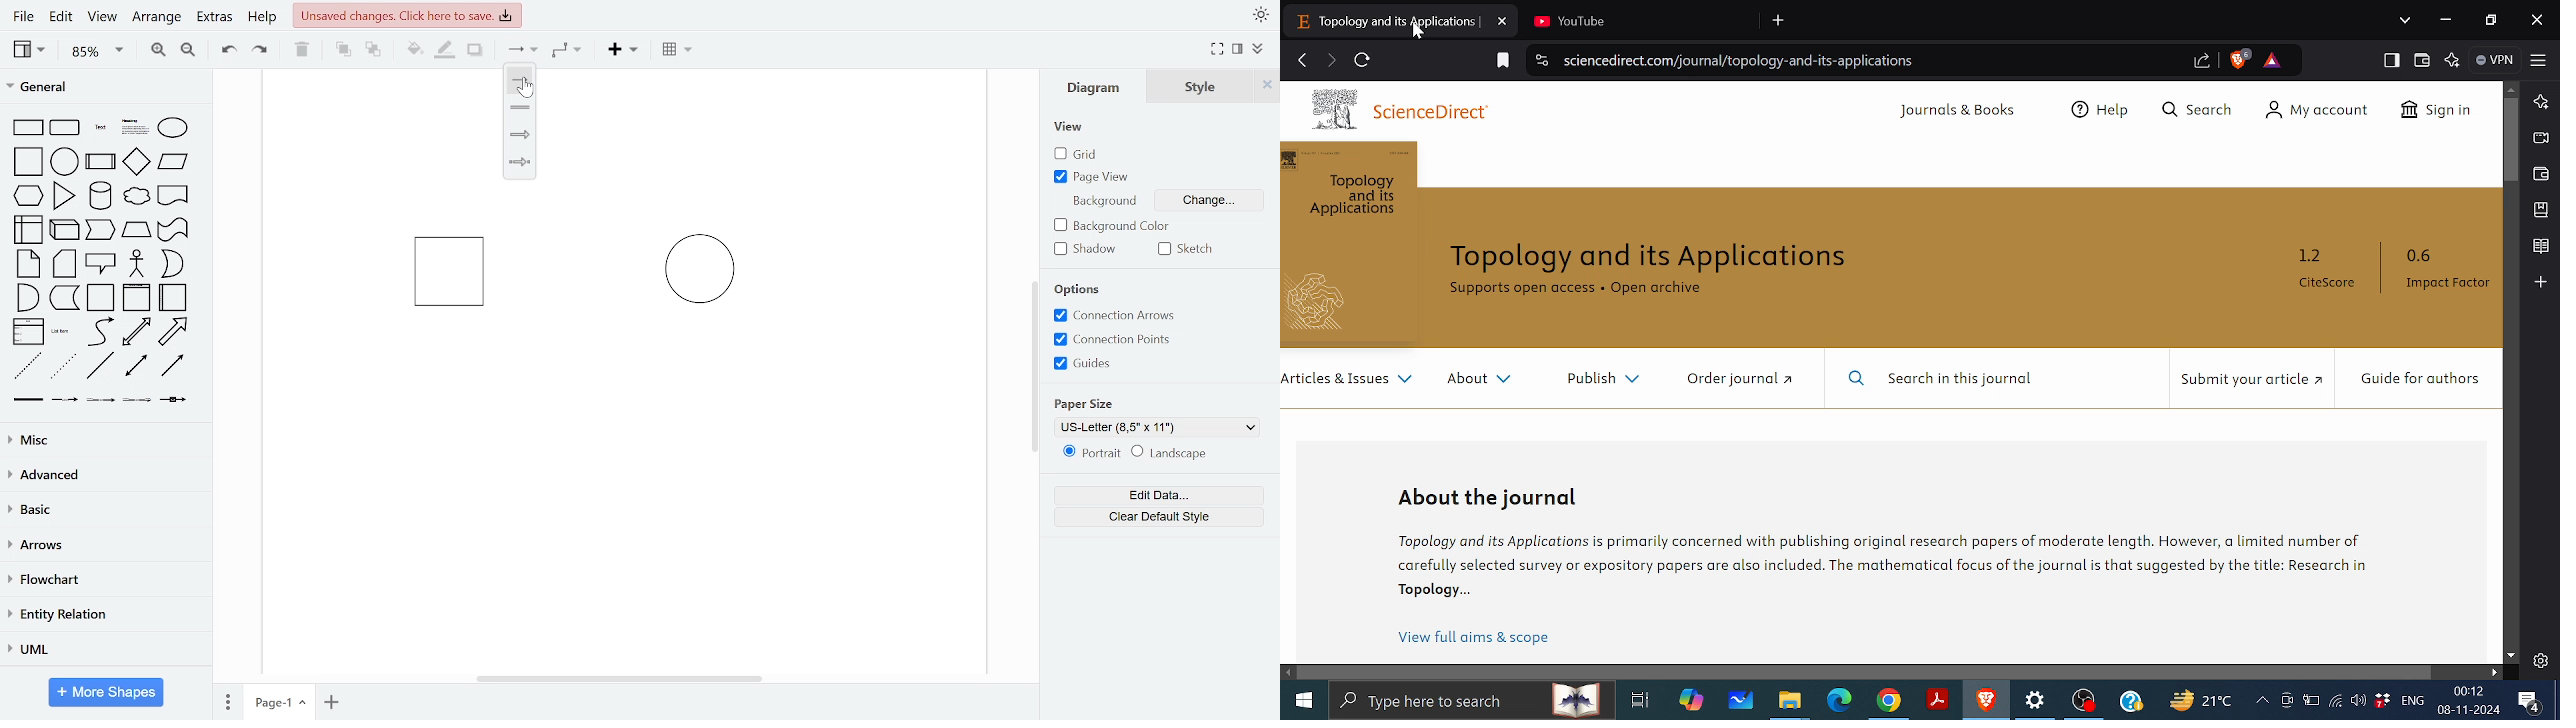 The width and height of the screenshot is (2576, 728). I want to click on to back, so click(374, 51).